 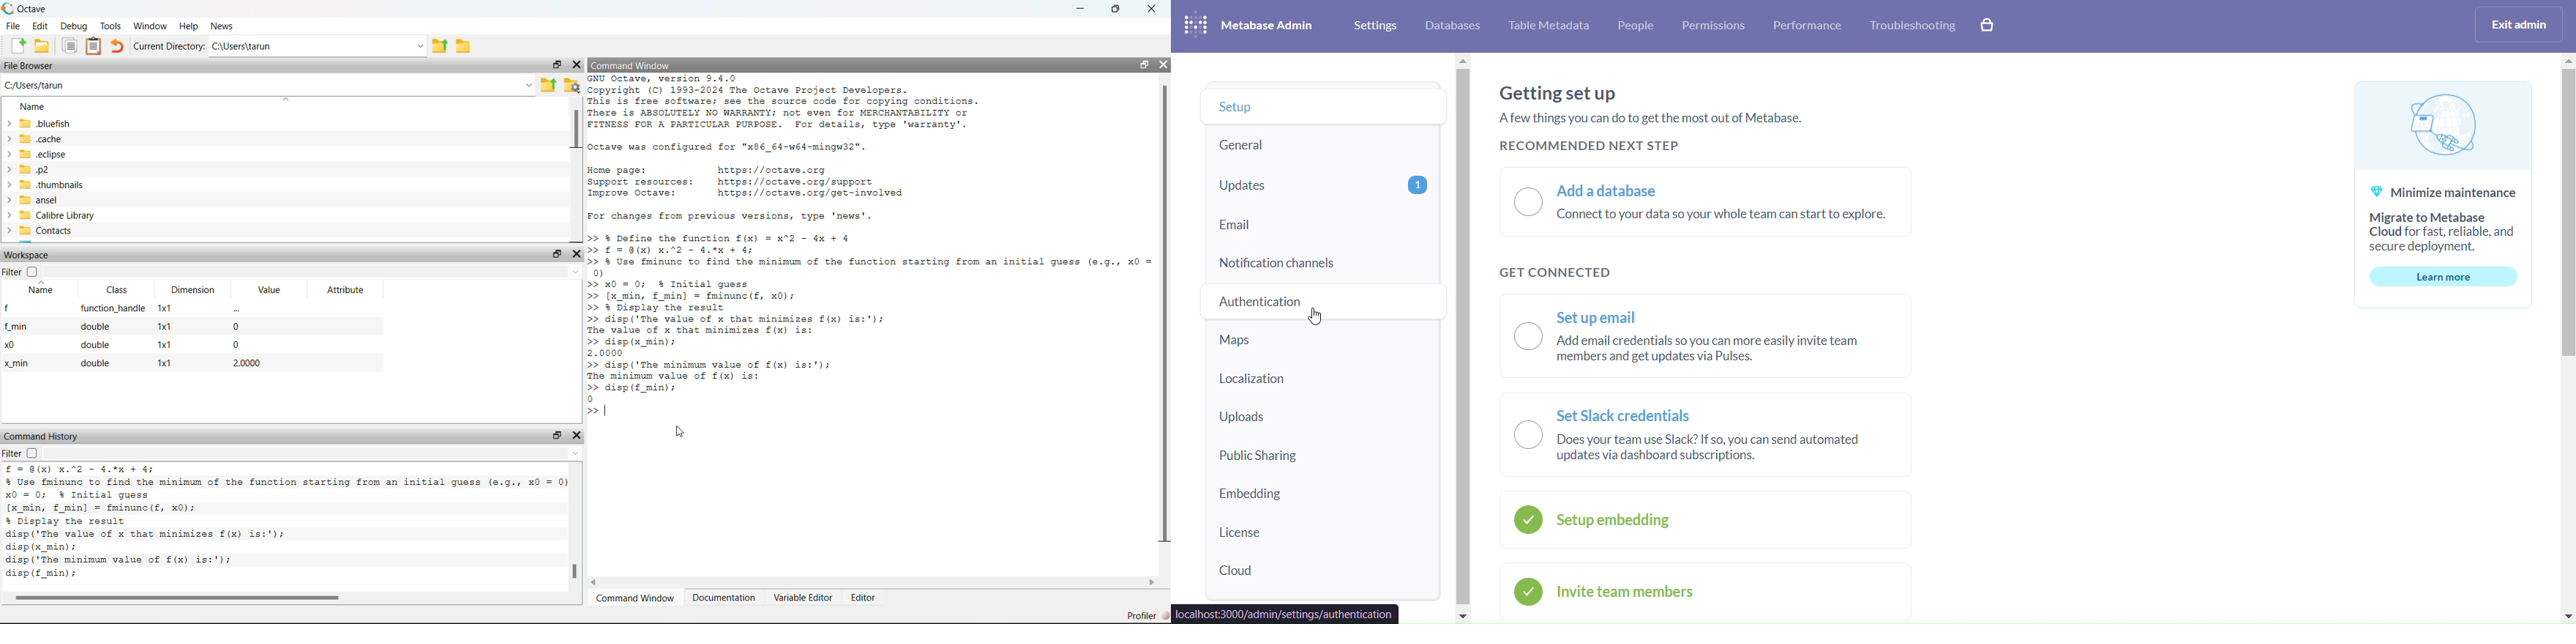 I want to click on Current Directory, so click(x=168, y=46).